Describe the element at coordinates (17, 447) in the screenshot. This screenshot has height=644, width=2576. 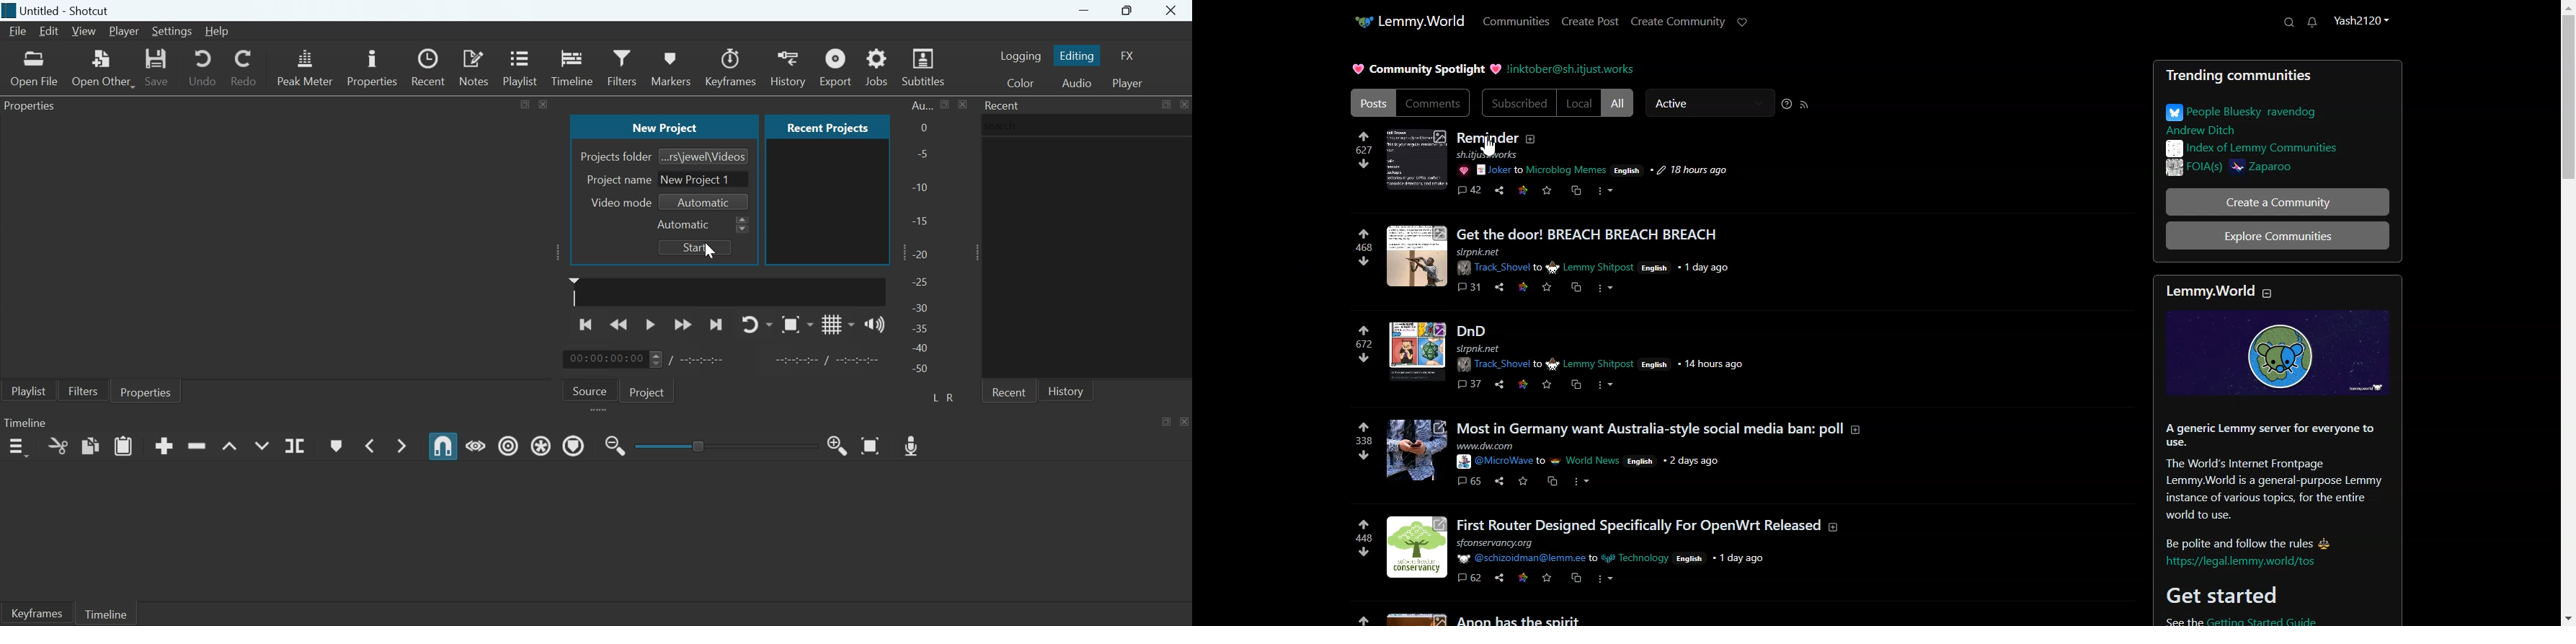
I see `Timeline menu` at that location.